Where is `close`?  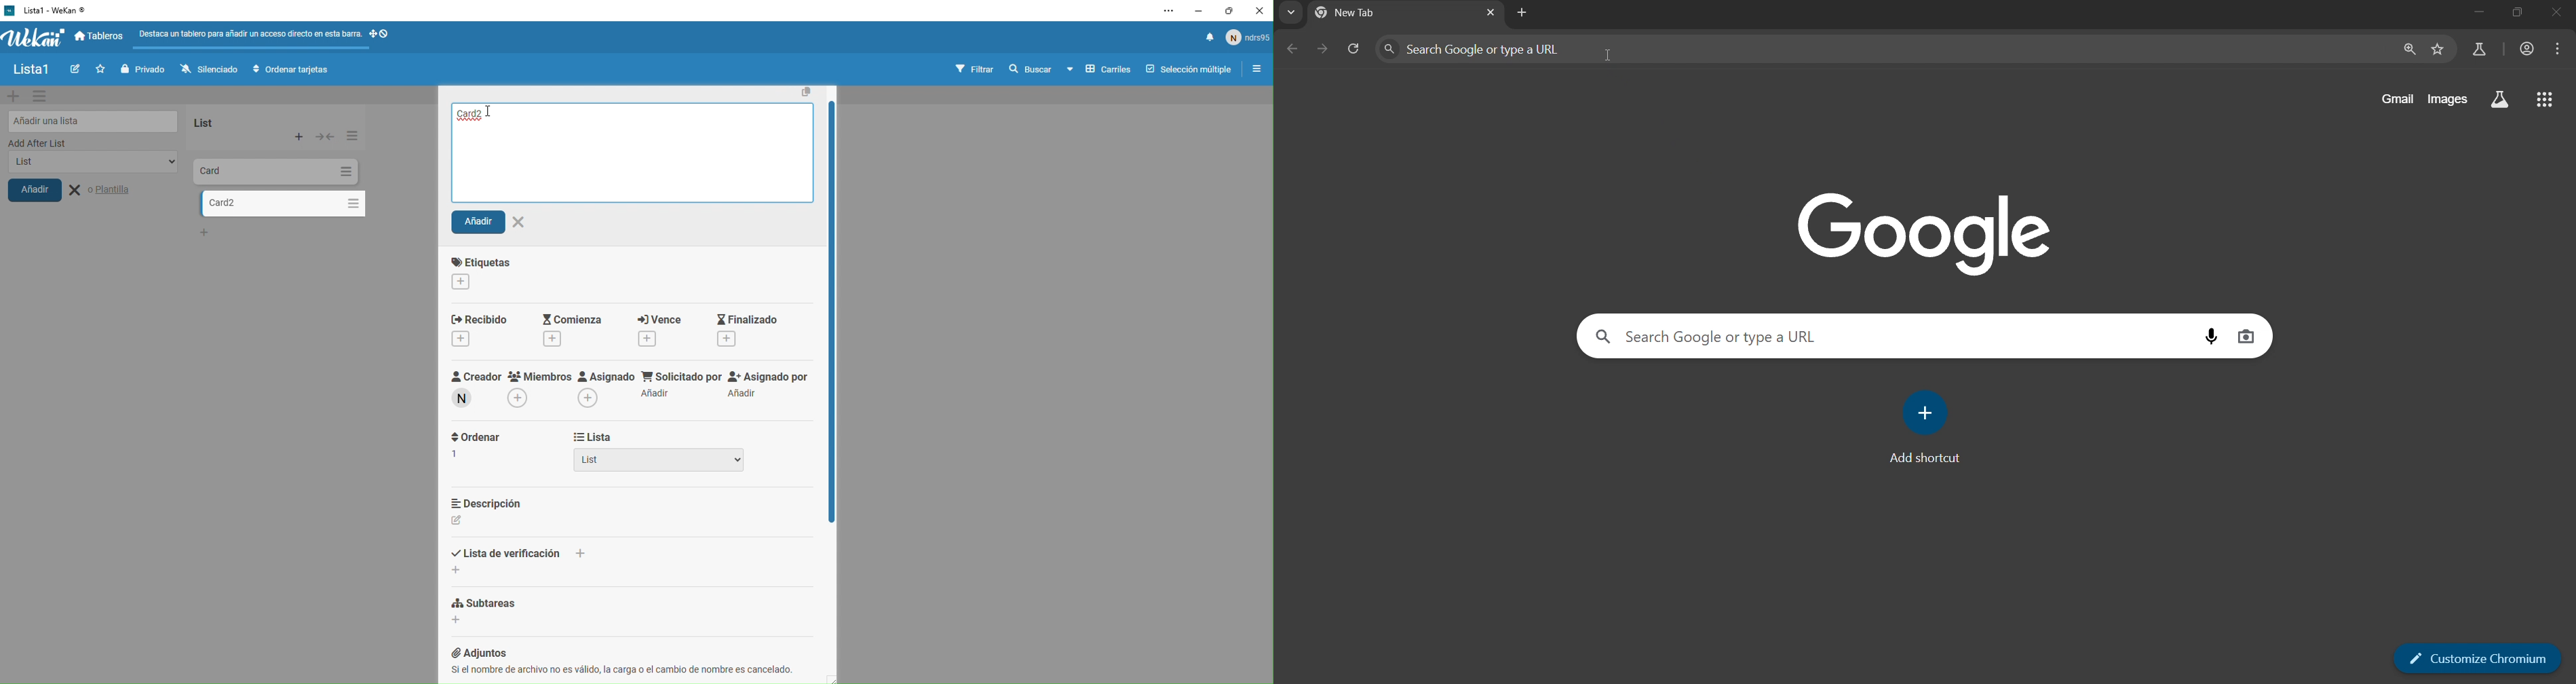
close is located at coordinates (1260, 10).